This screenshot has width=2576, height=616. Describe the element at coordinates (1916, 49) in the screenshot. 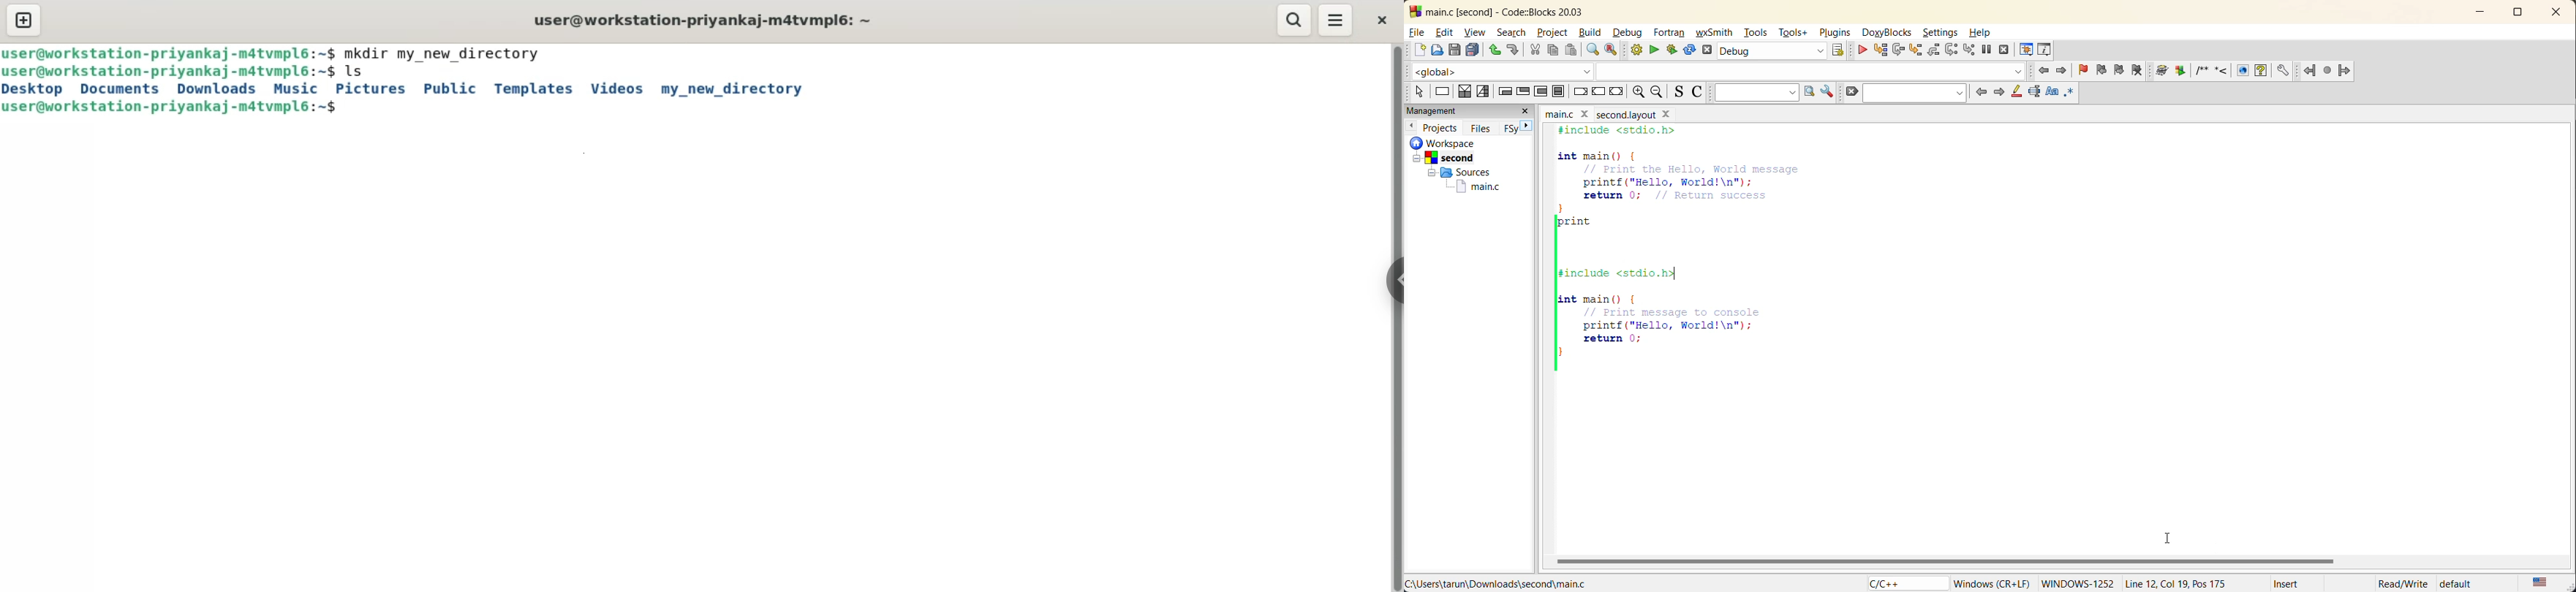

I see `step into` at that location.